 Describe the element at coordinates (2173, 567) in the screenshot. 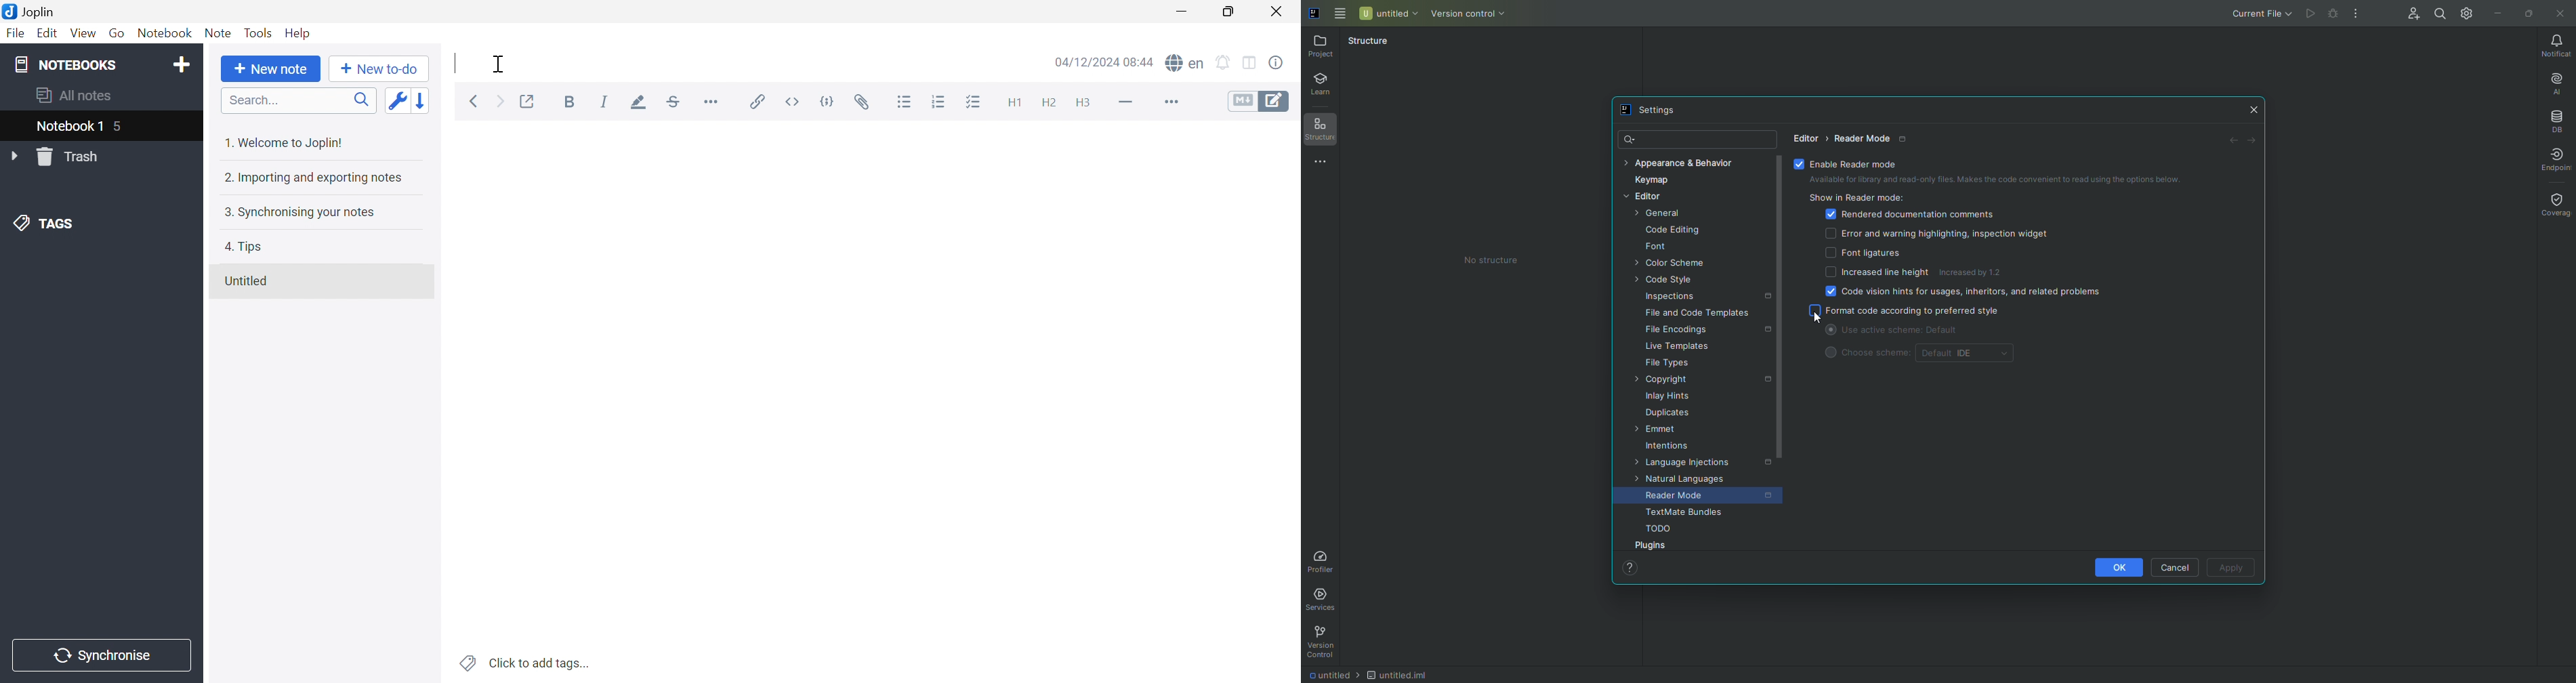

I see `Cancel` at that location.